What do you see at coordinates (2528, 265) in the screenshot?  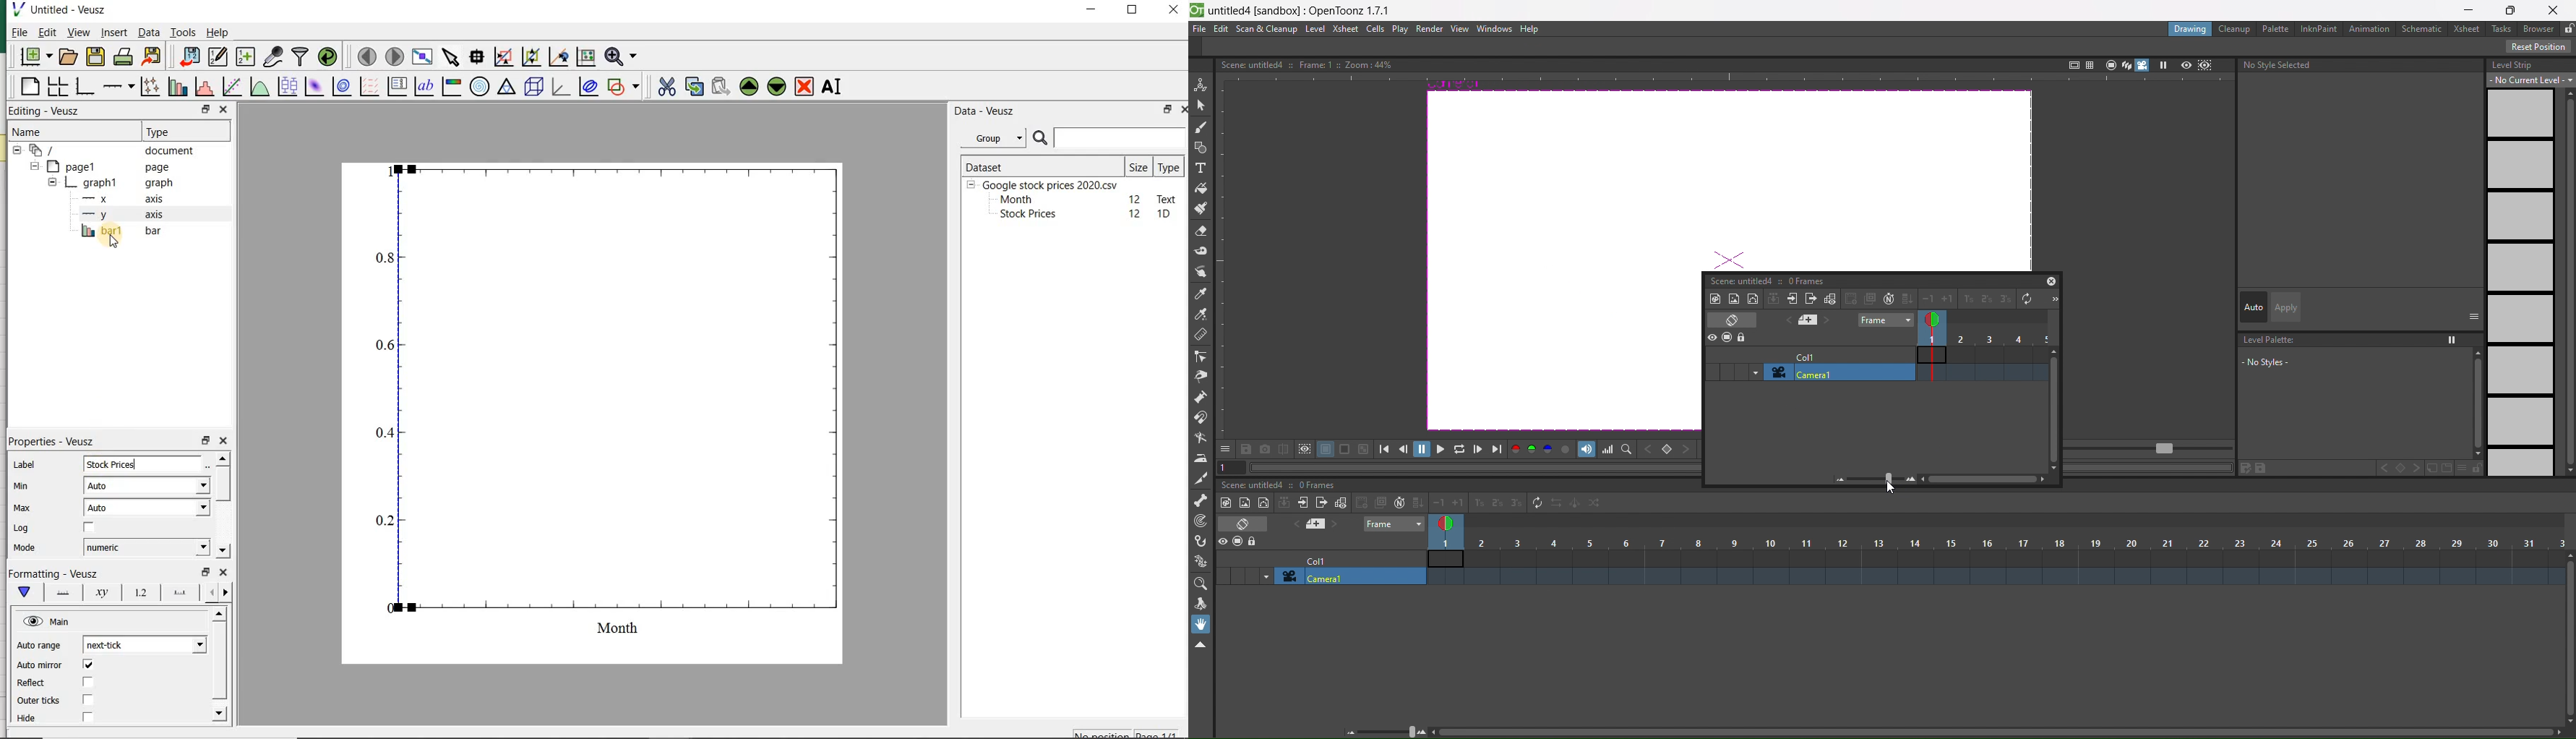 I see `level strip` at bounding box center [2528, 265].